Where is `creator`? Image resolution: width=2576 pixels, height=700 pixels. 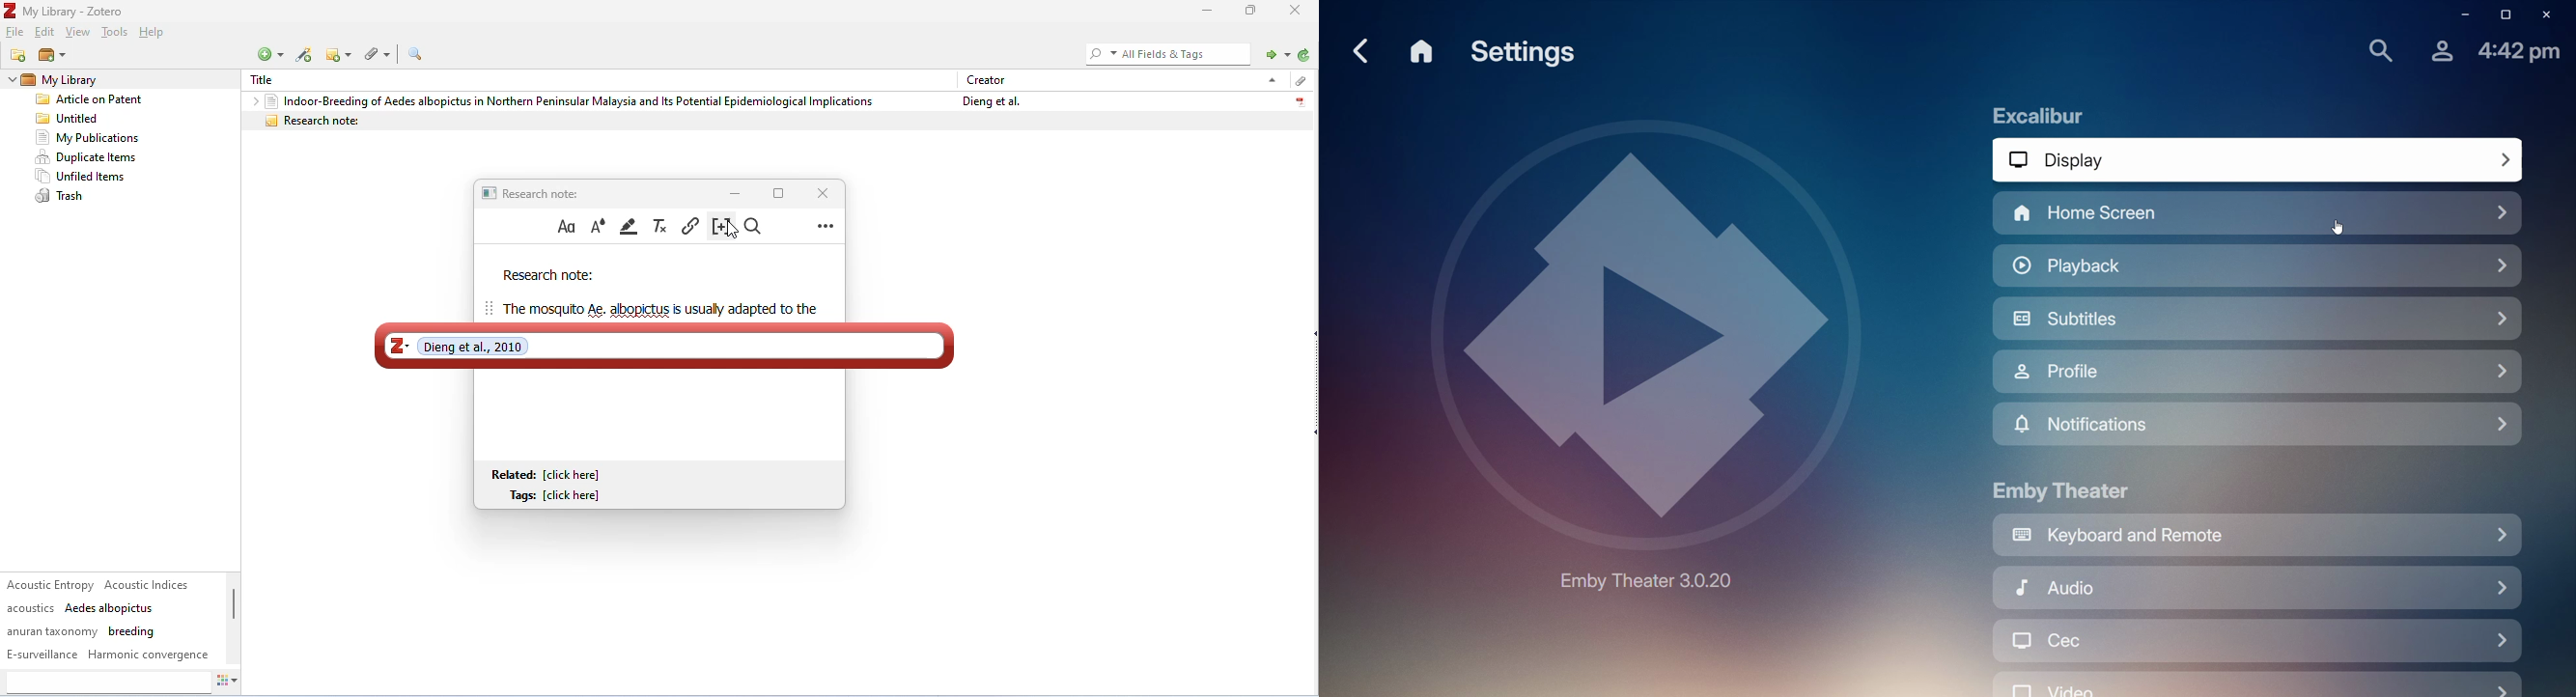 creator is located at coordinates (987, 79).